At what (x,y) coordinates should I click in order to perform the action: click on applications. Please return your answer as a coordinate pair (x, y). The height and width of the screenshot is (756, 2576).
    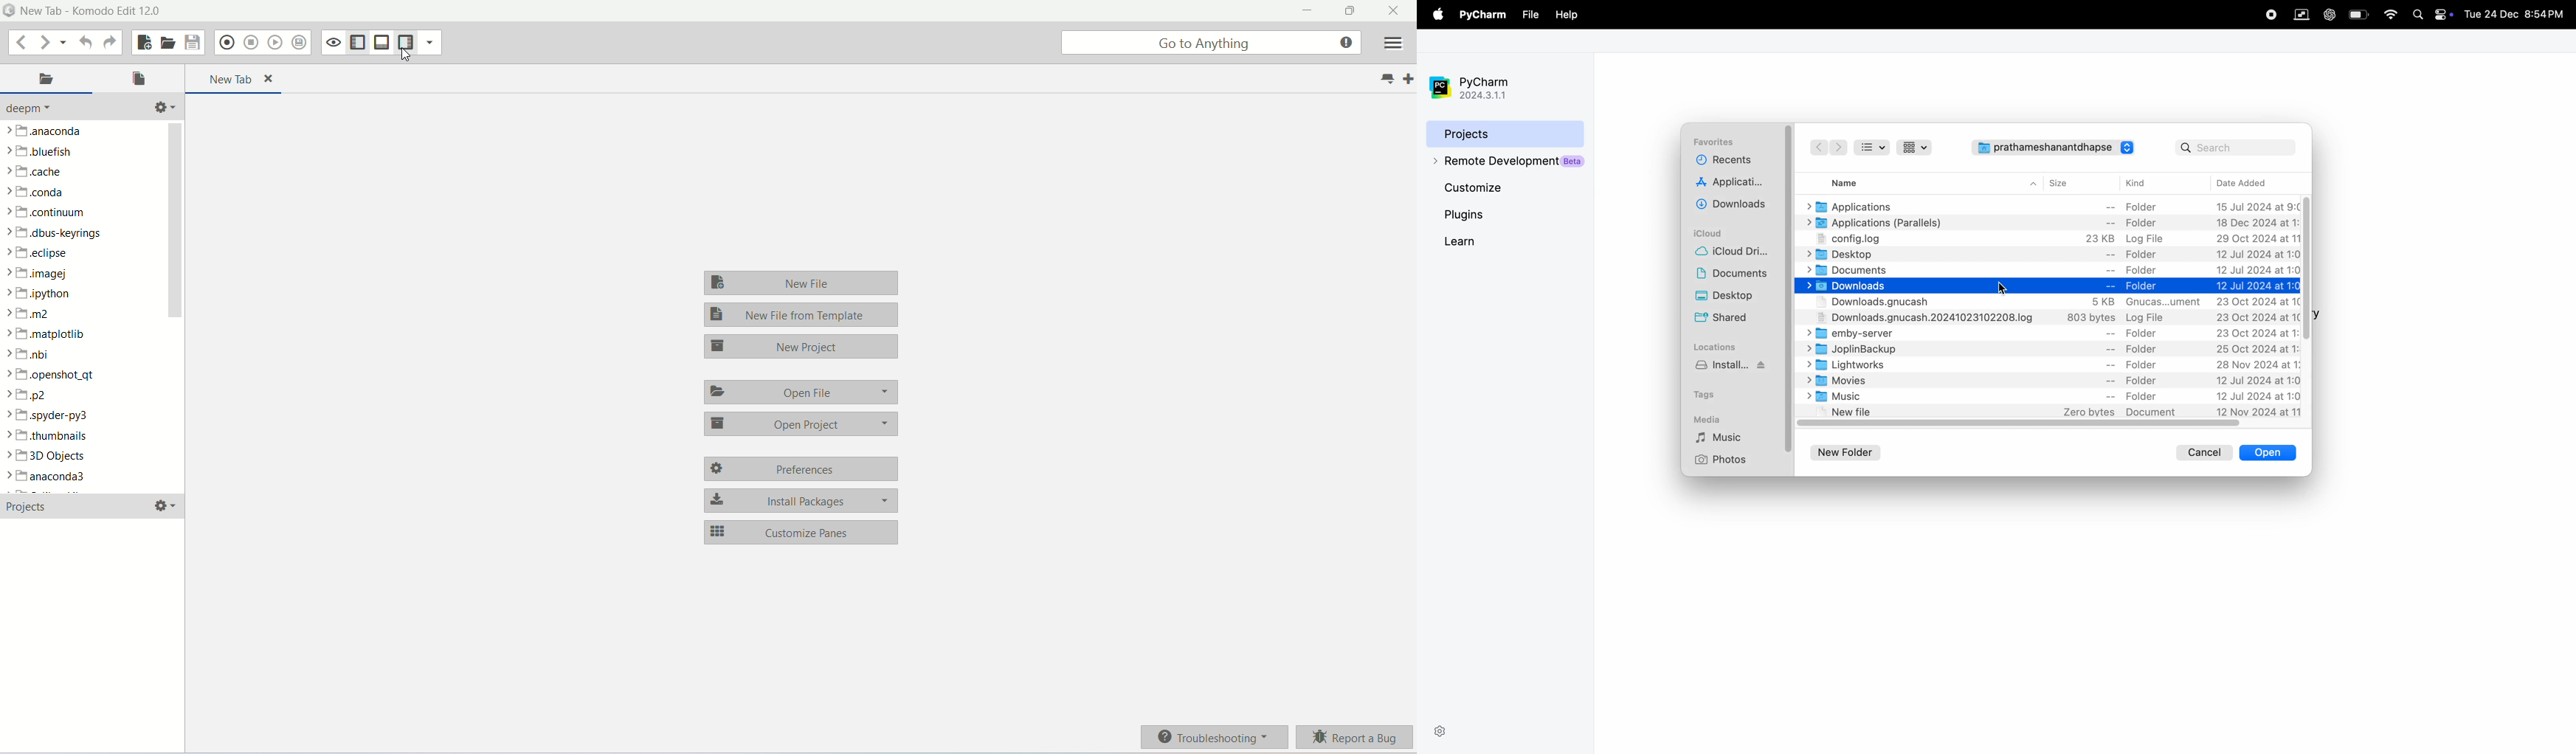
    Looking at the image, I should click on (1734, 184).